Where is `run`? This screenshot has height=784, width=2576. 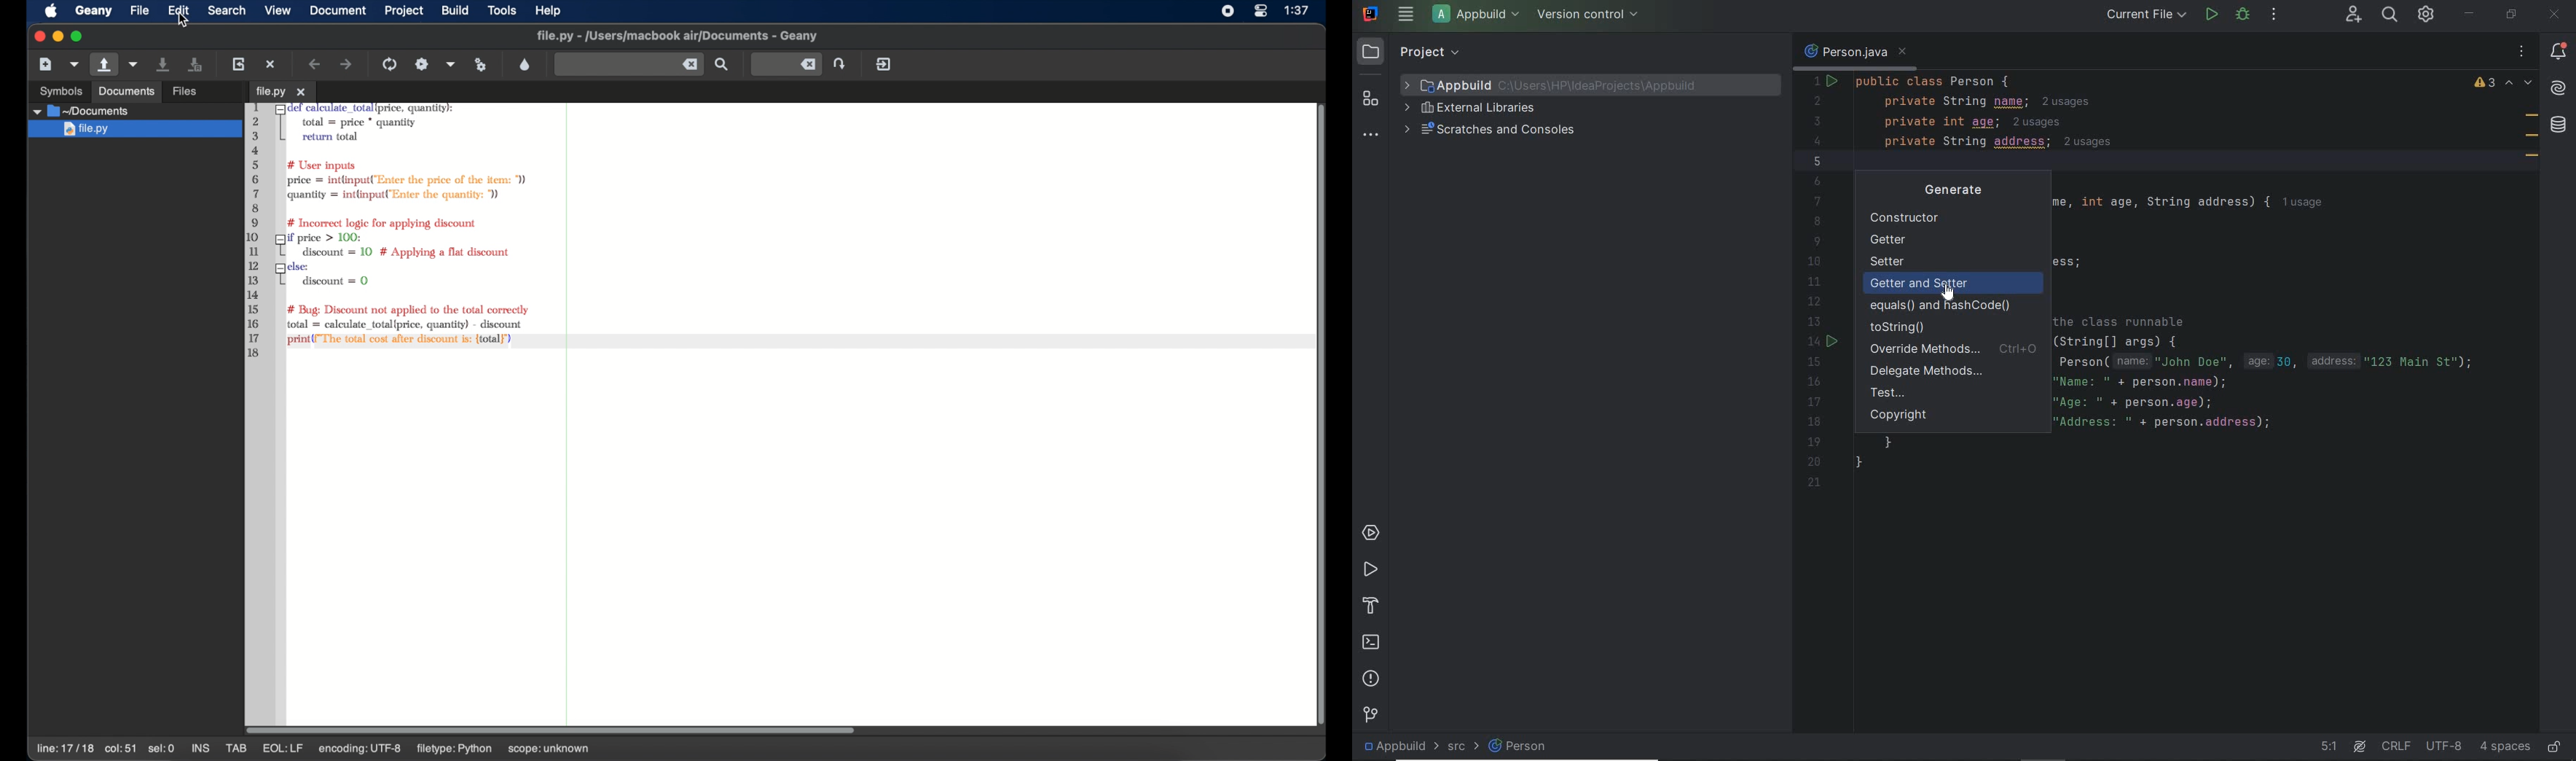 run is located at coordinates (1369, 568).